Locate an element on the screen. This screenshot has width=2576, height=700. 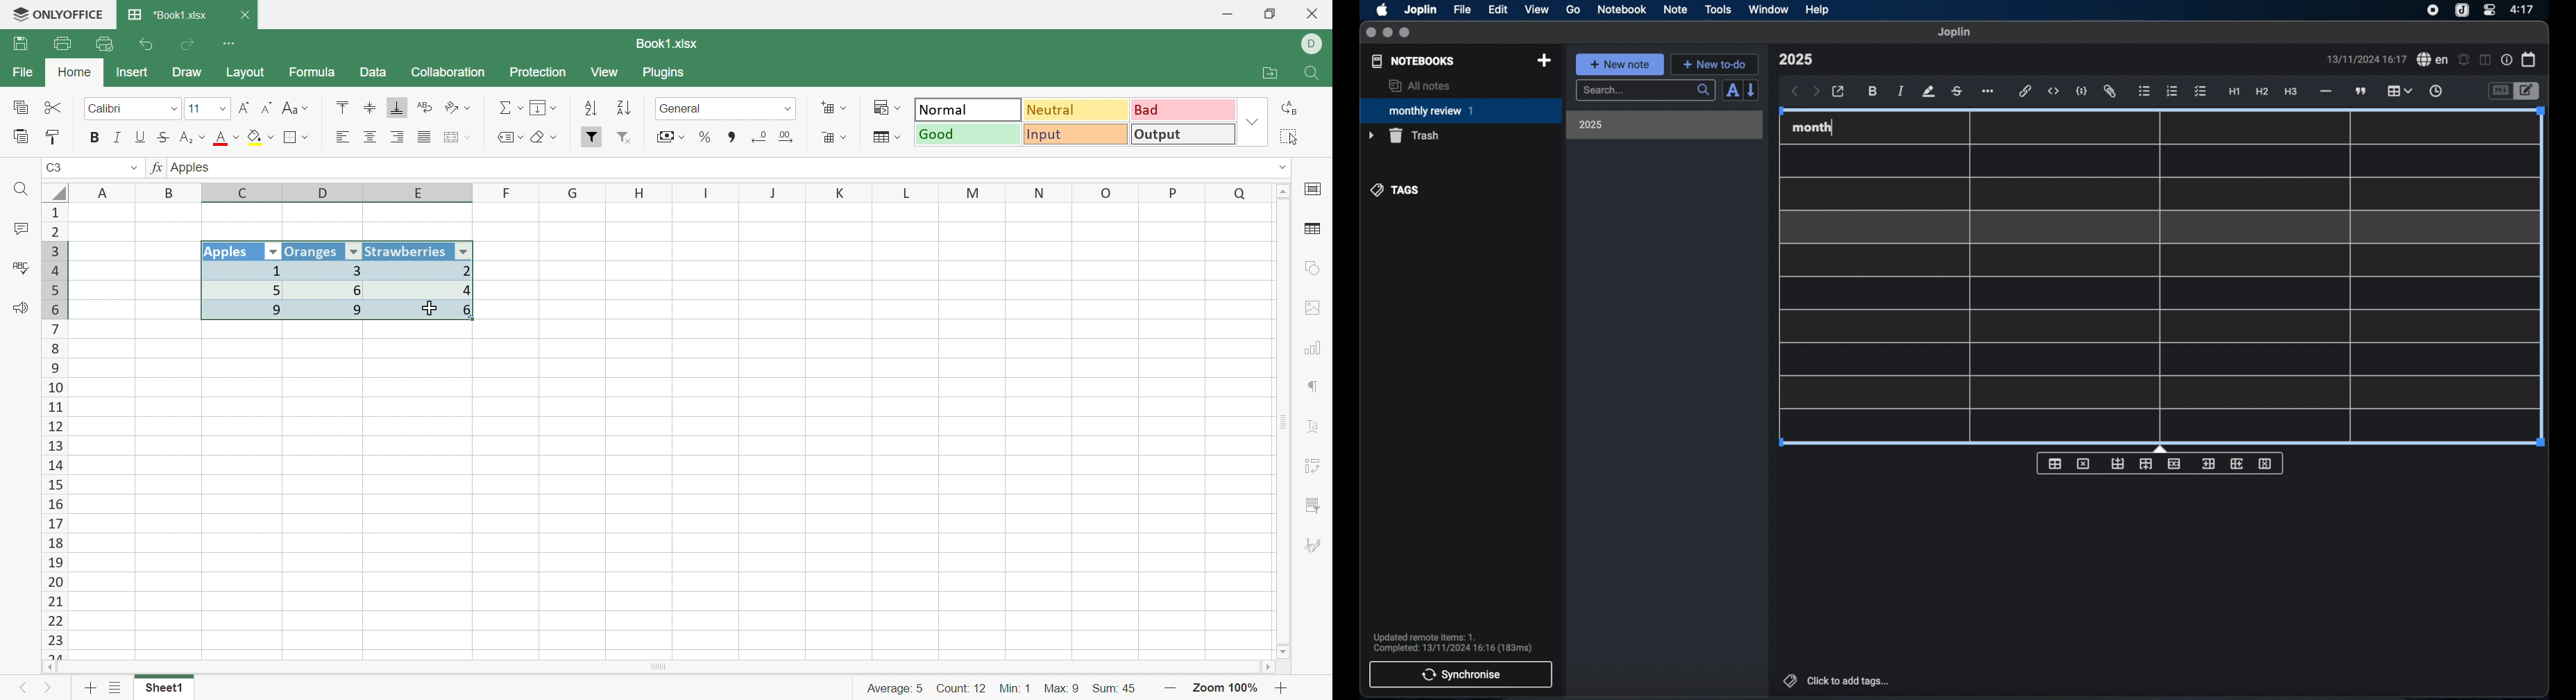
tools is located at coordinates (1718, 9).